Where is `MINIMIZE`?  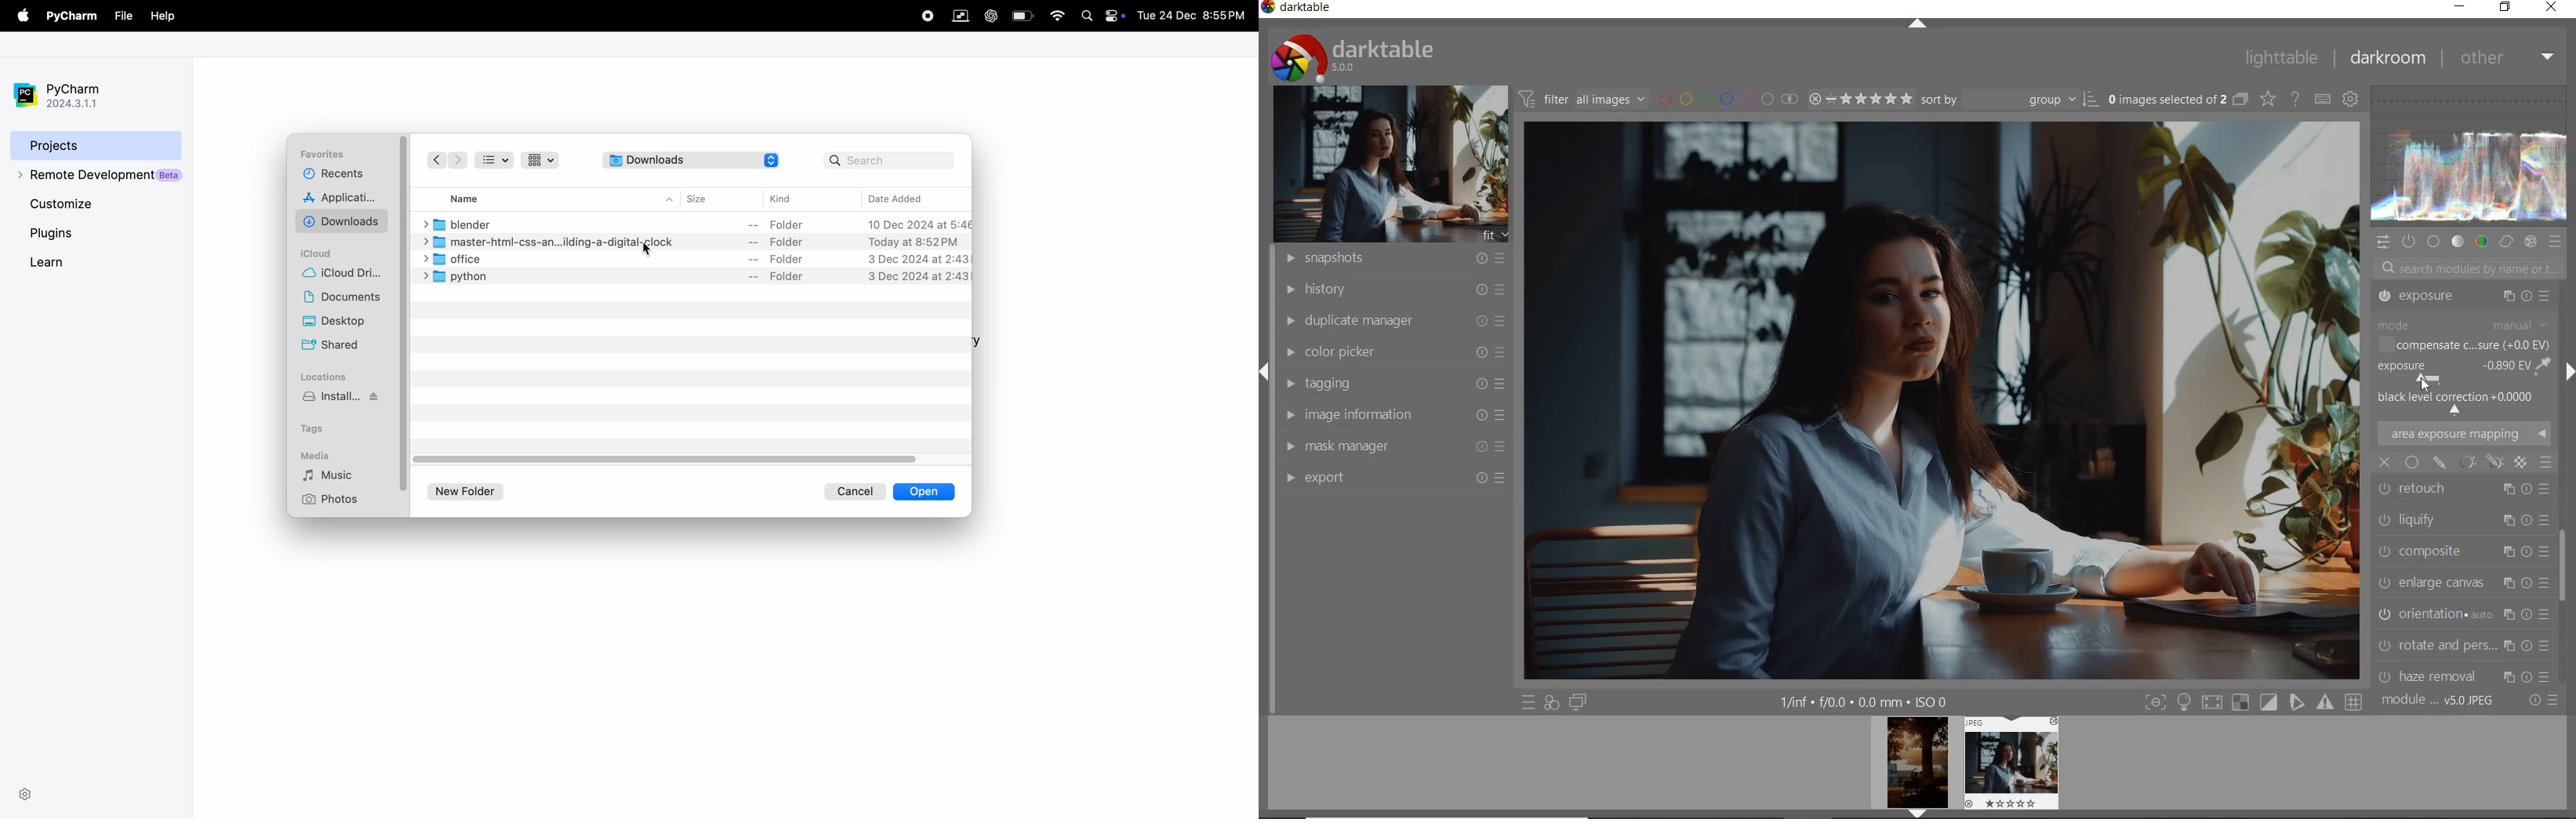
MINIMIZE is located at coordinates (2457, 6).